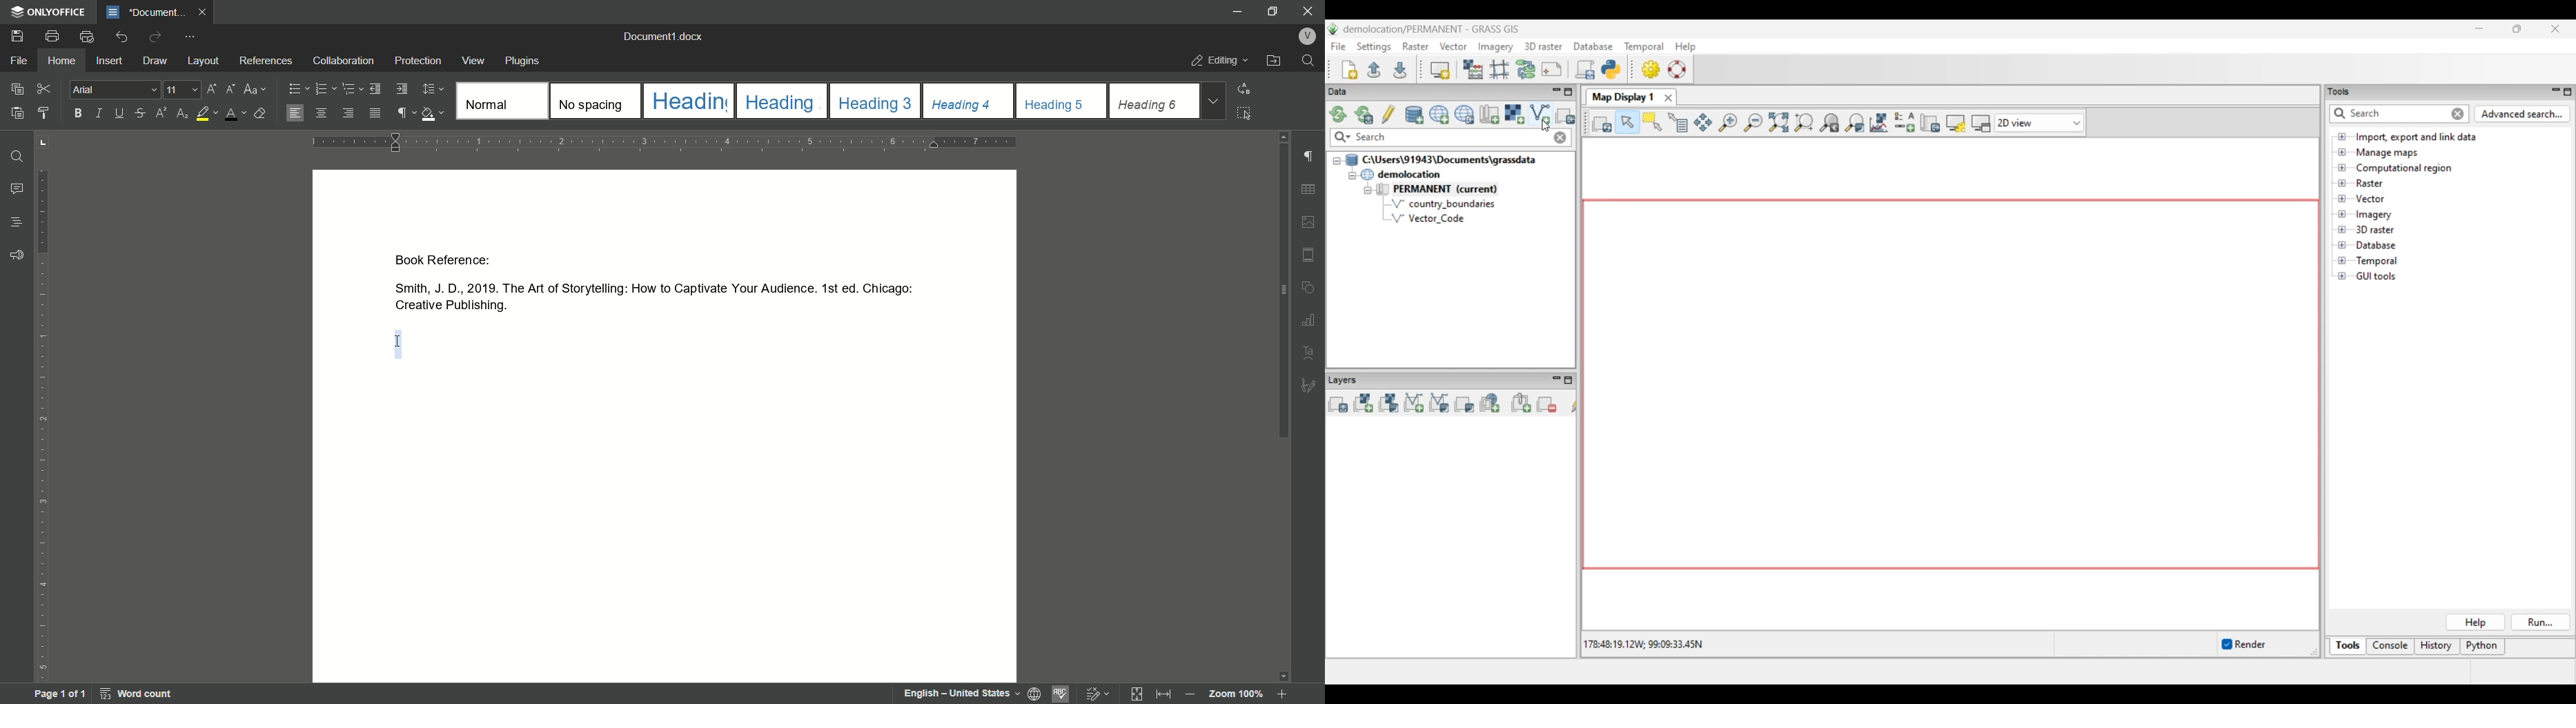 The image size is (2576, 728). Describe the element at coordinates (18, 156) in the screenshot. I see `find` at that location.